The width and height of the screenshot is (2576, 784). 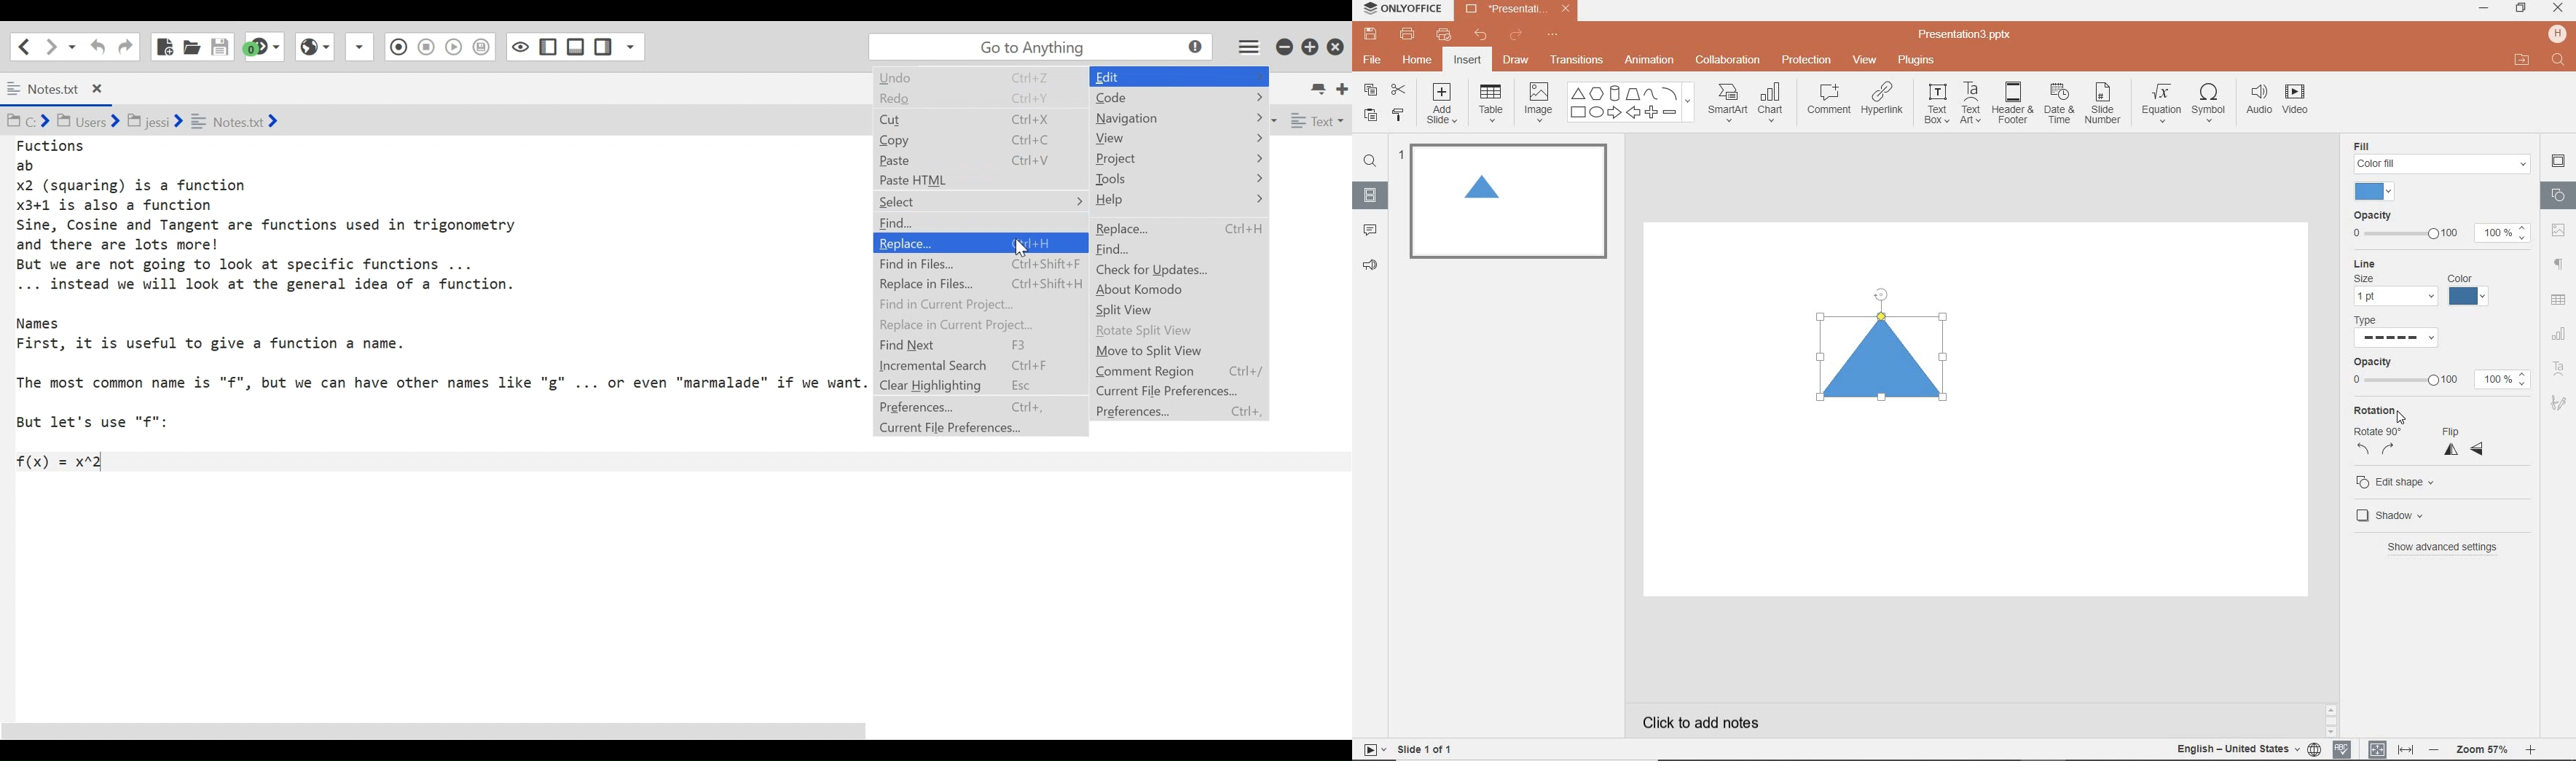 I want to click on ADD SLIDE, so click(x=1444, y=106).